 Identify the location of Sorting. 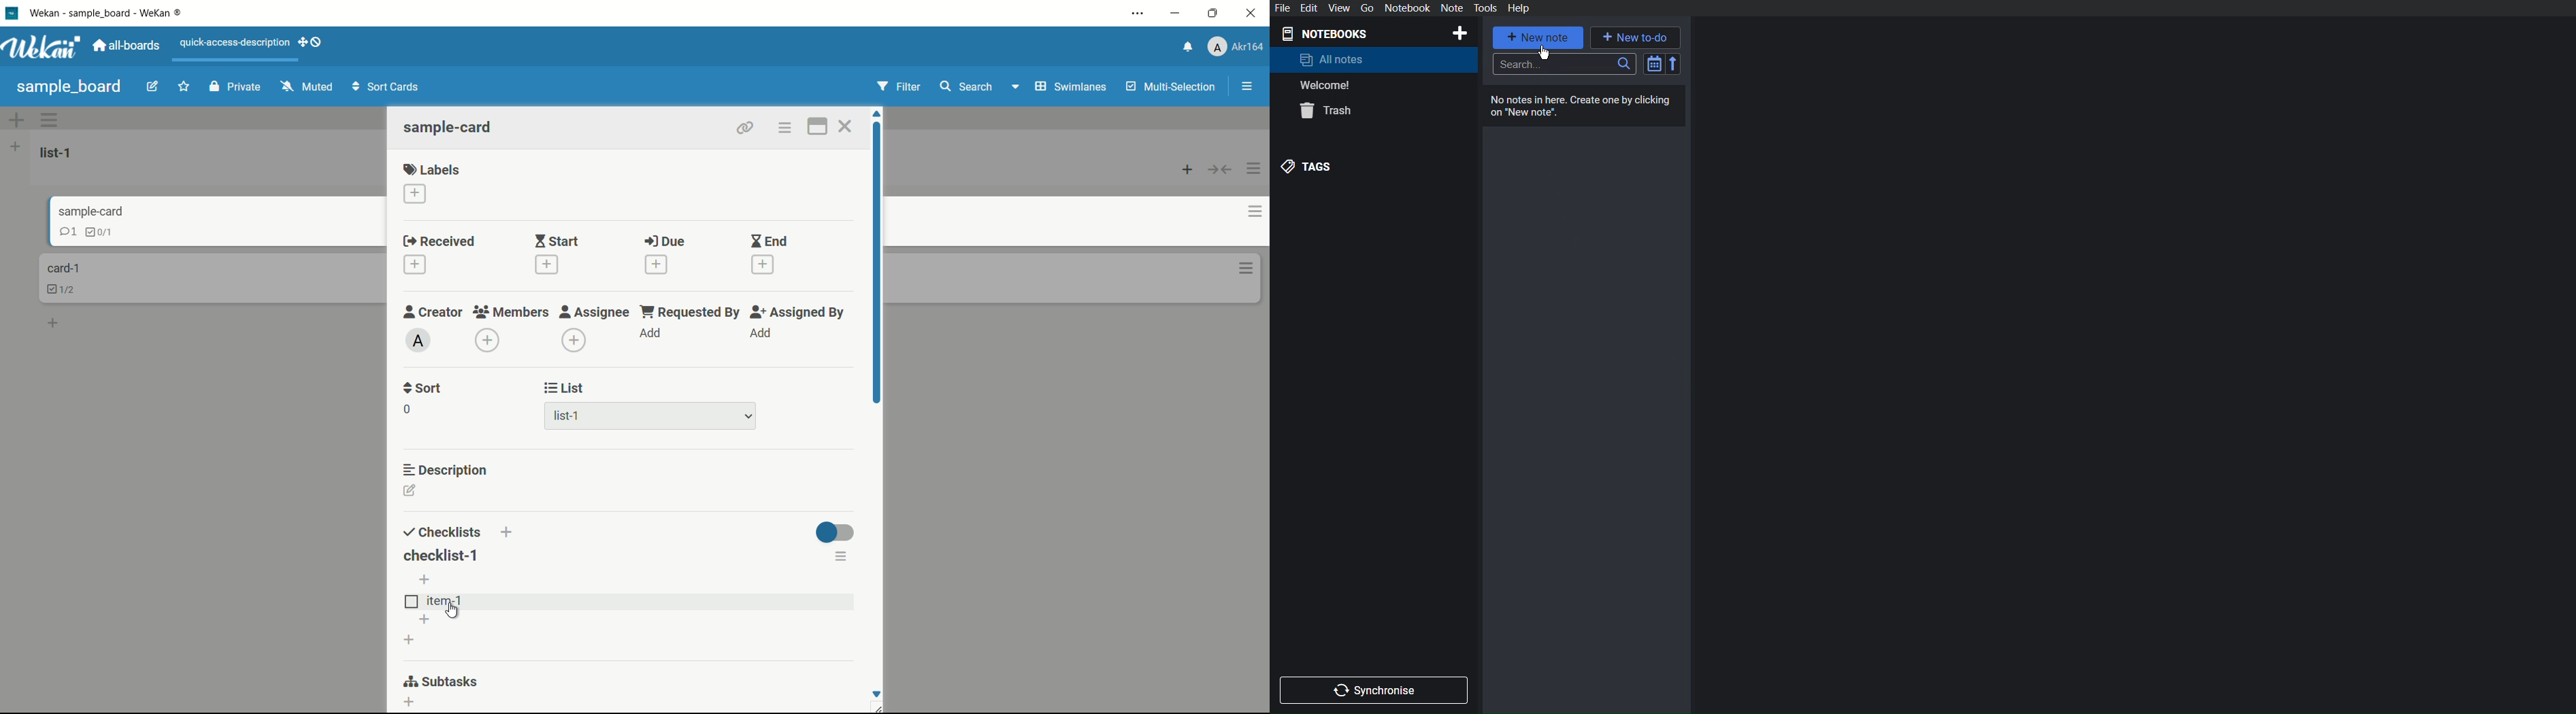
(1663, 63).